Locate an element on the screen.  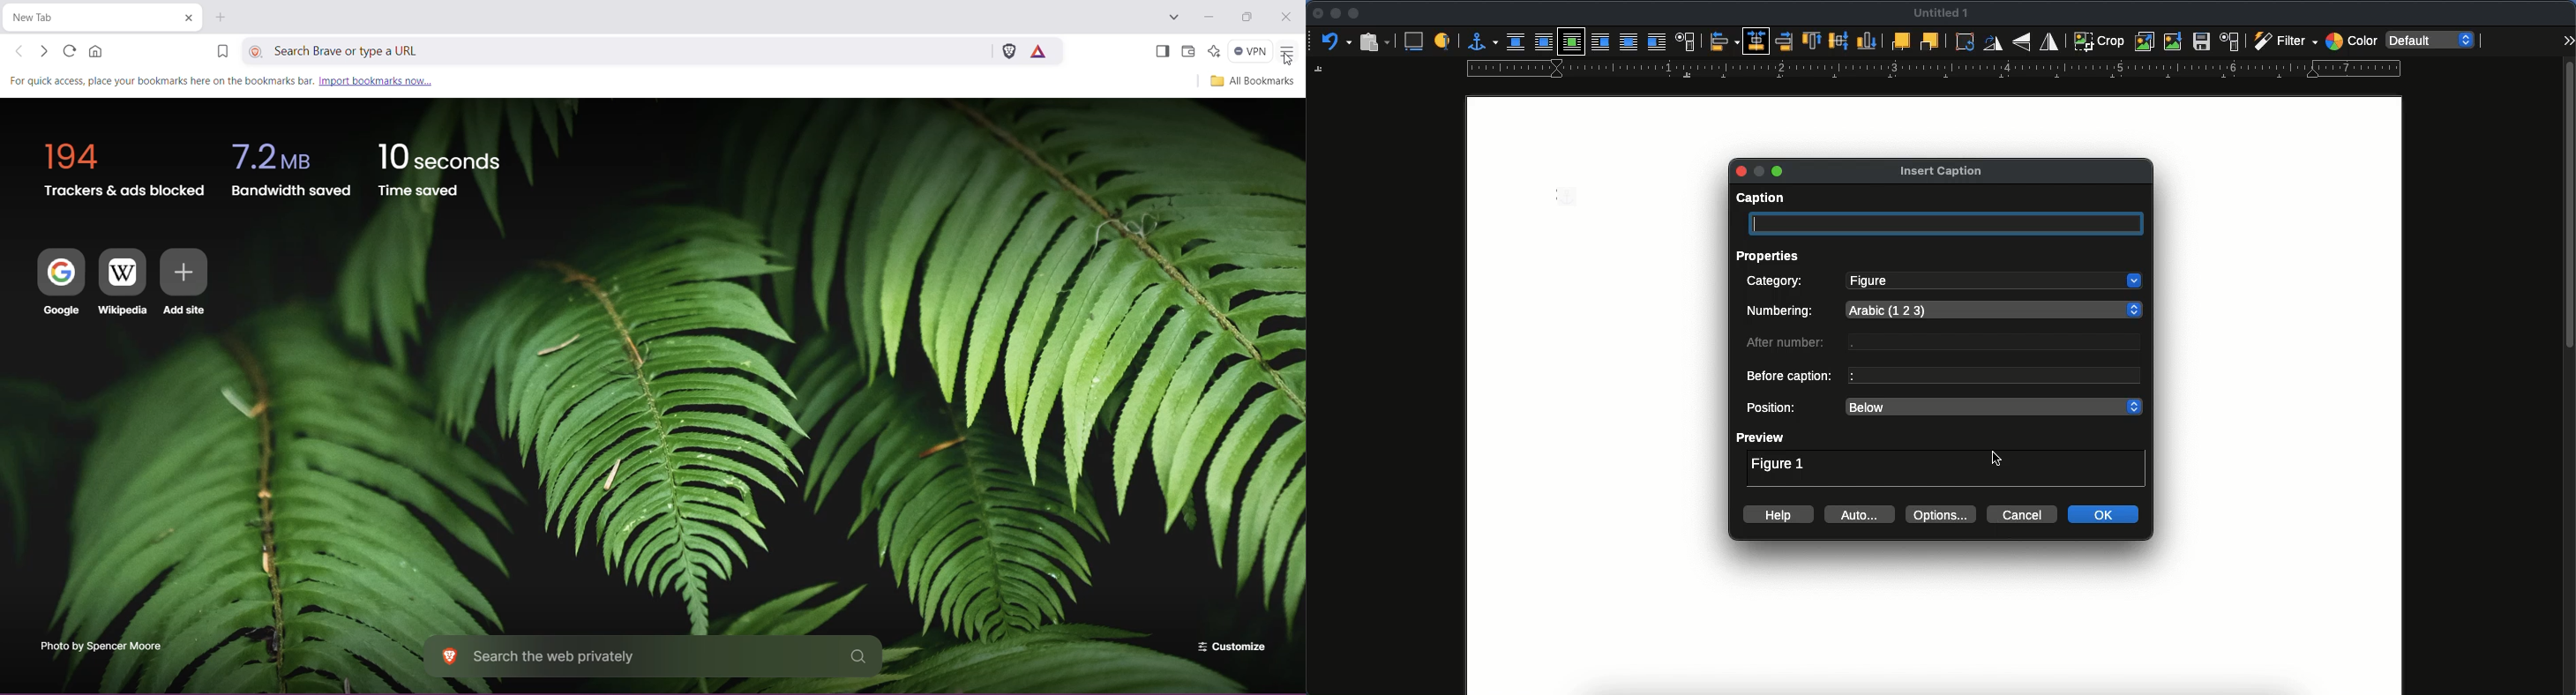
forward one is located at coordinates (1899, 42).